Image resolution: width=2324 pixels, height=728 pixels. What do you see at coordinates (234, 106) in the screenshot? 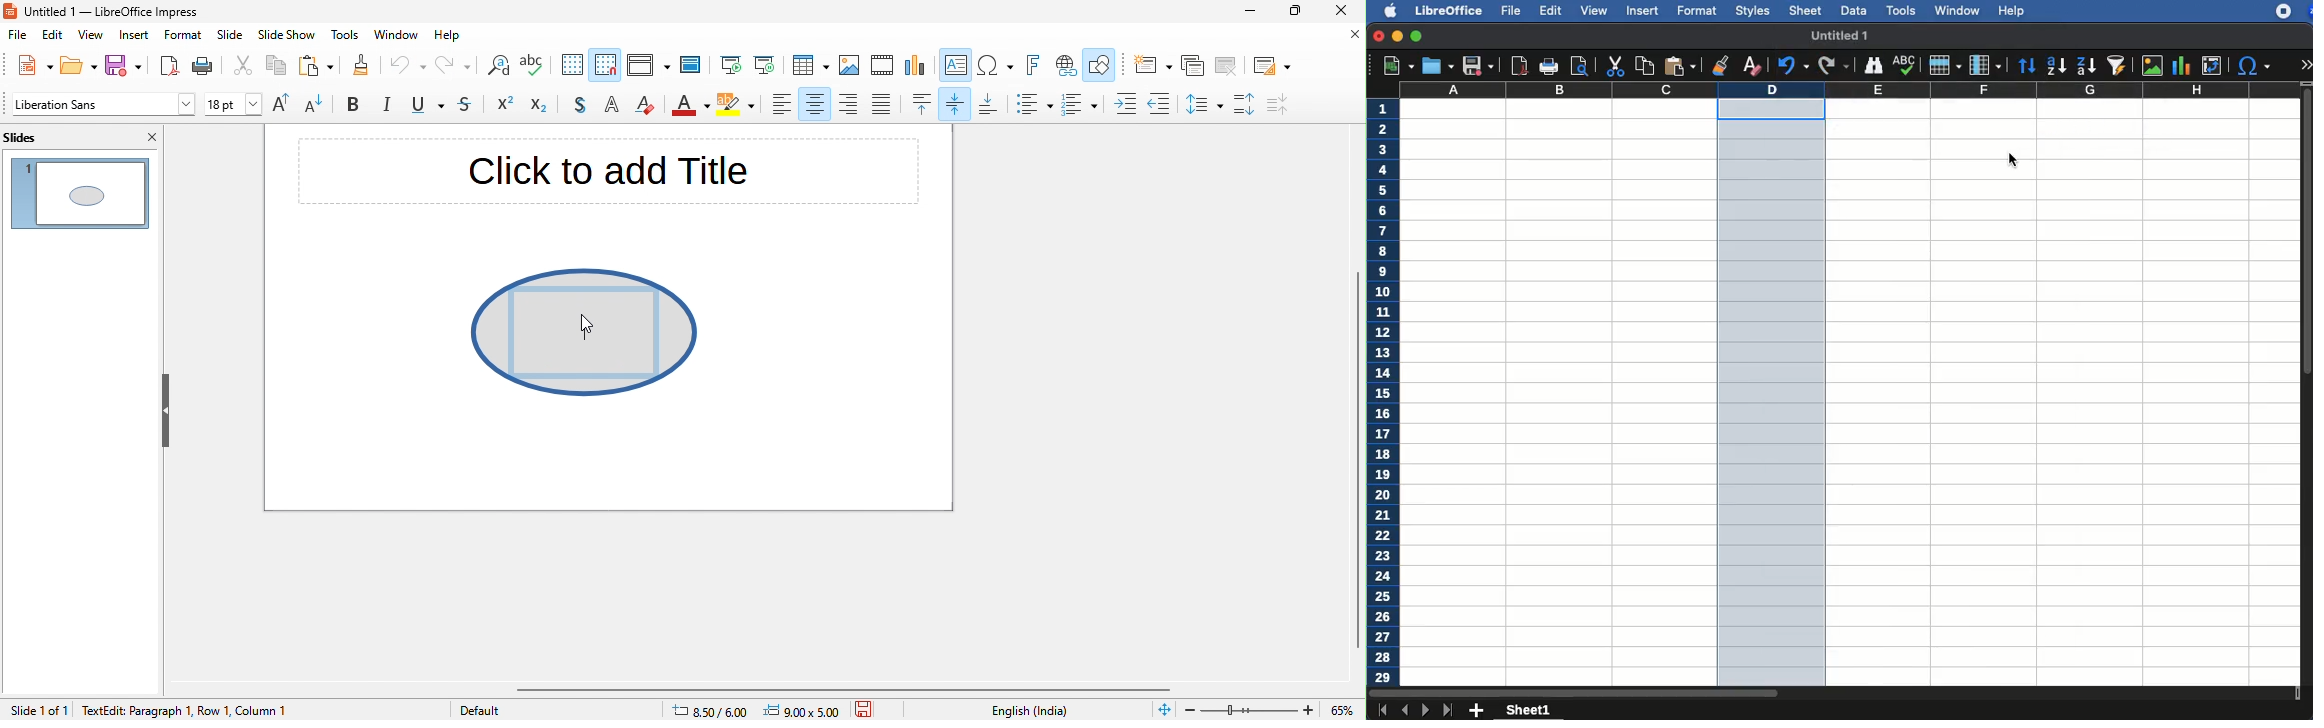
I see `font size` at bounding box center [234, 106].